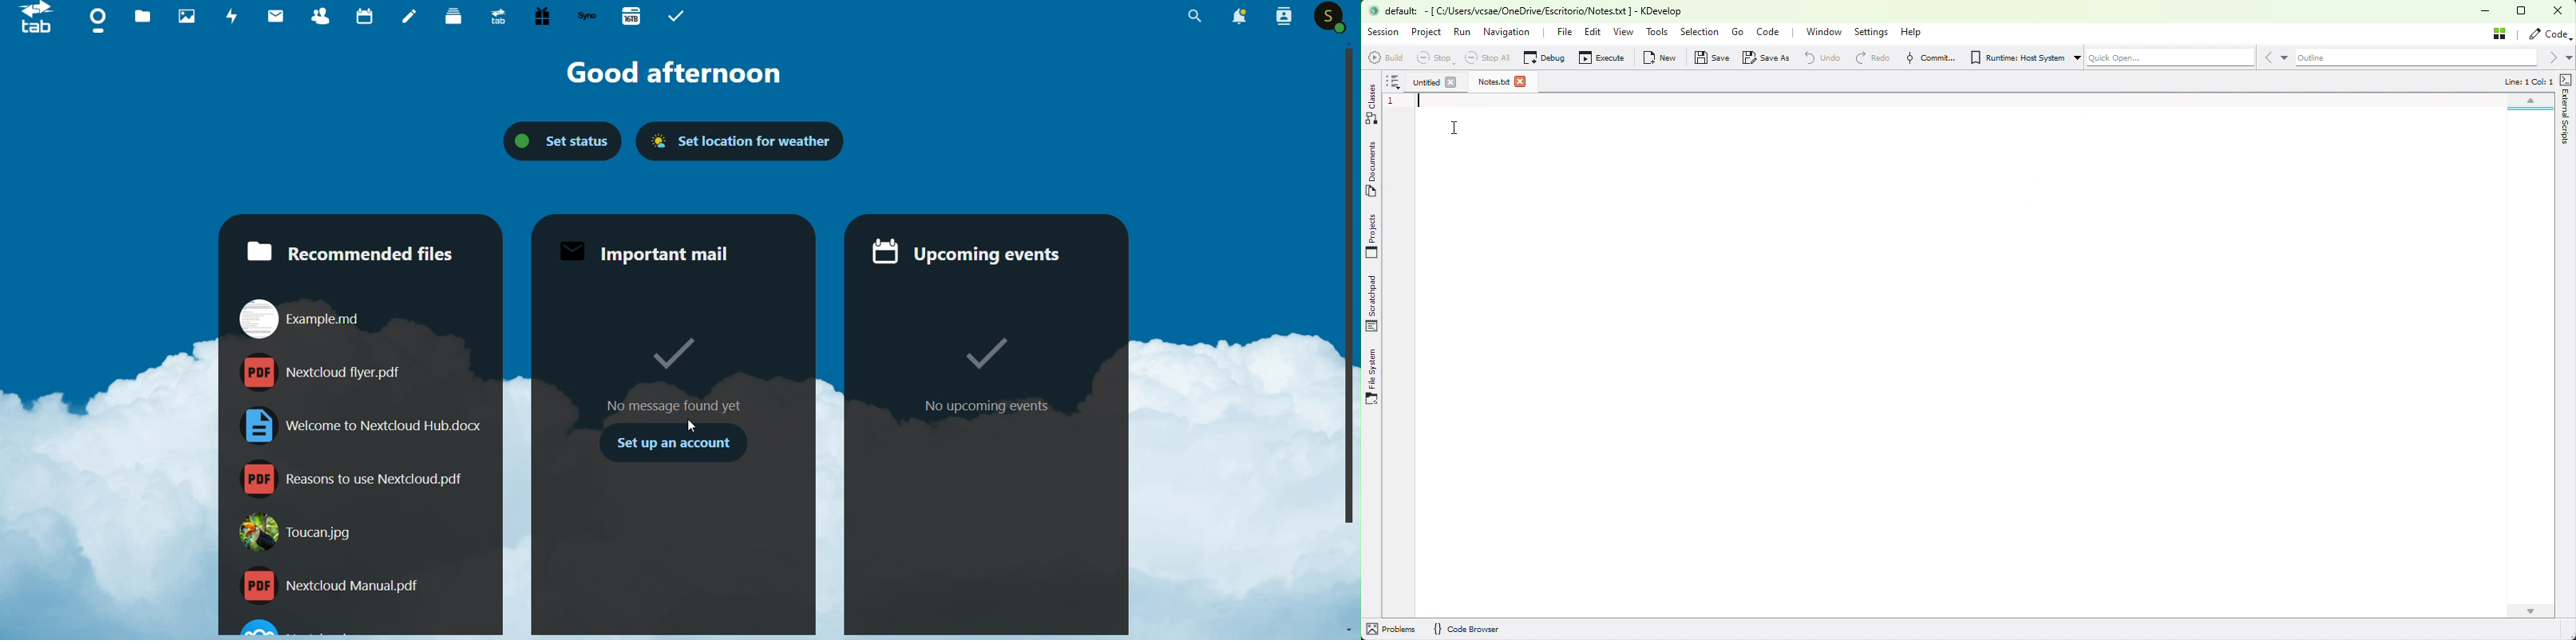 This screenshot has height=644, width=2576. What do you see at coordinates (1241, 16) in the screenshot?
I see `Notification` at bounding box center [1241, 16].